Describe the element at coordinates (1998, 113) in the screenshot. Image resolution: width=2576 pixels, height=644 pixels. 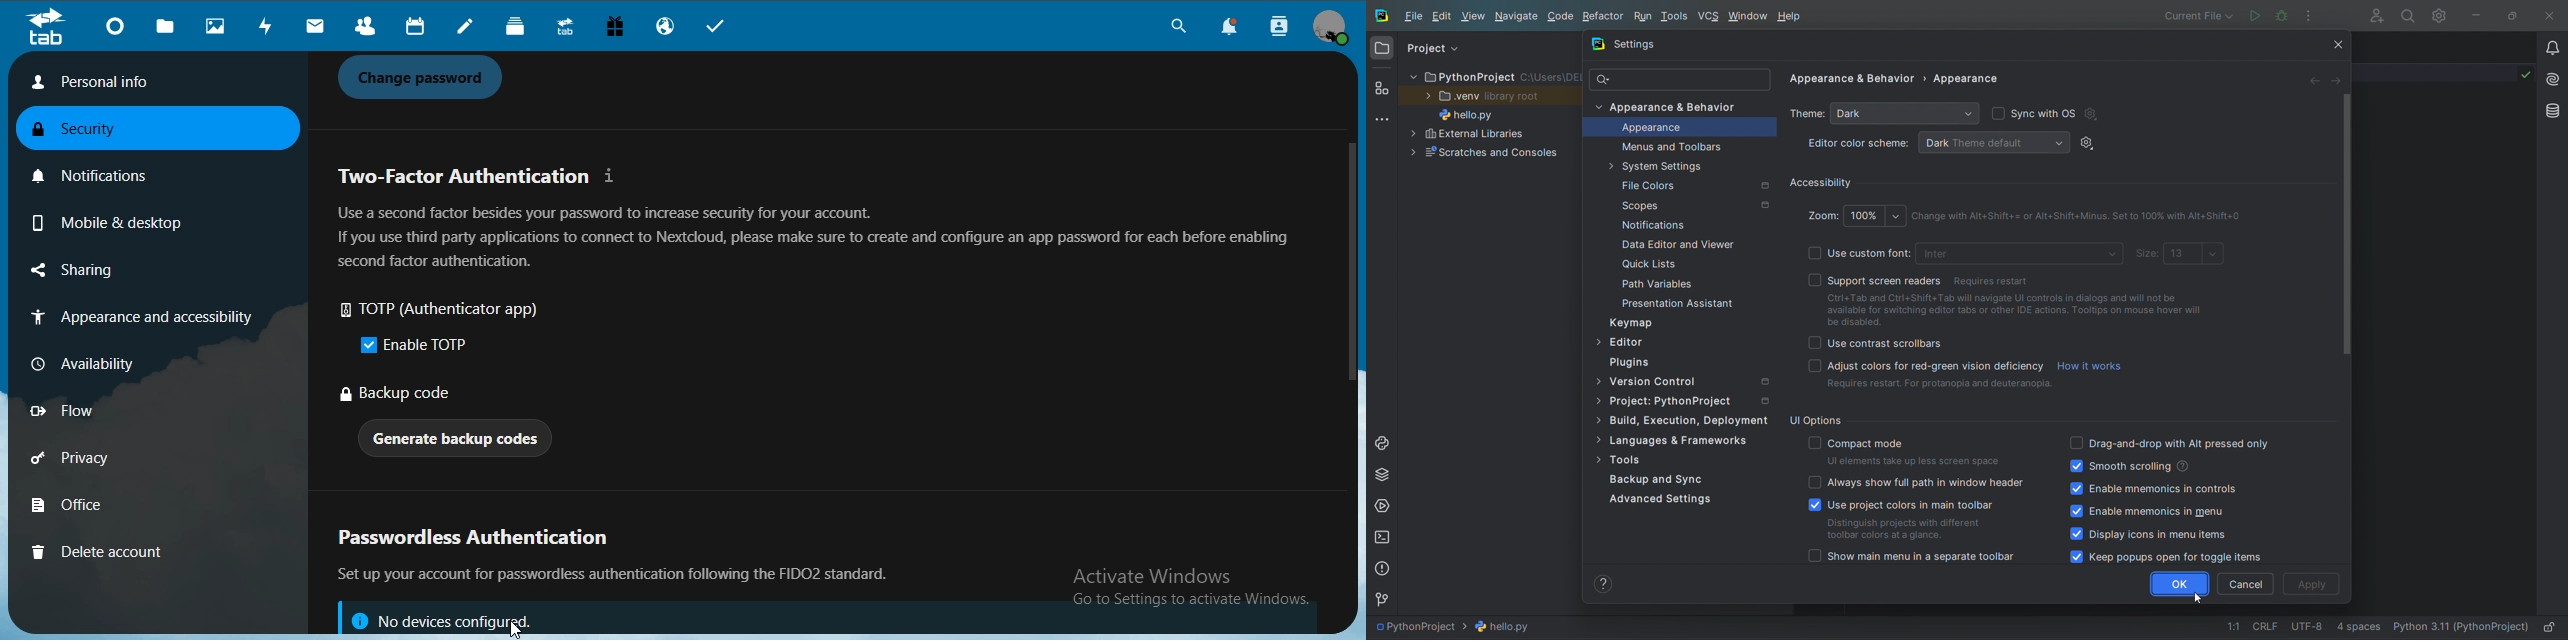
I see `checkbox` at that location.